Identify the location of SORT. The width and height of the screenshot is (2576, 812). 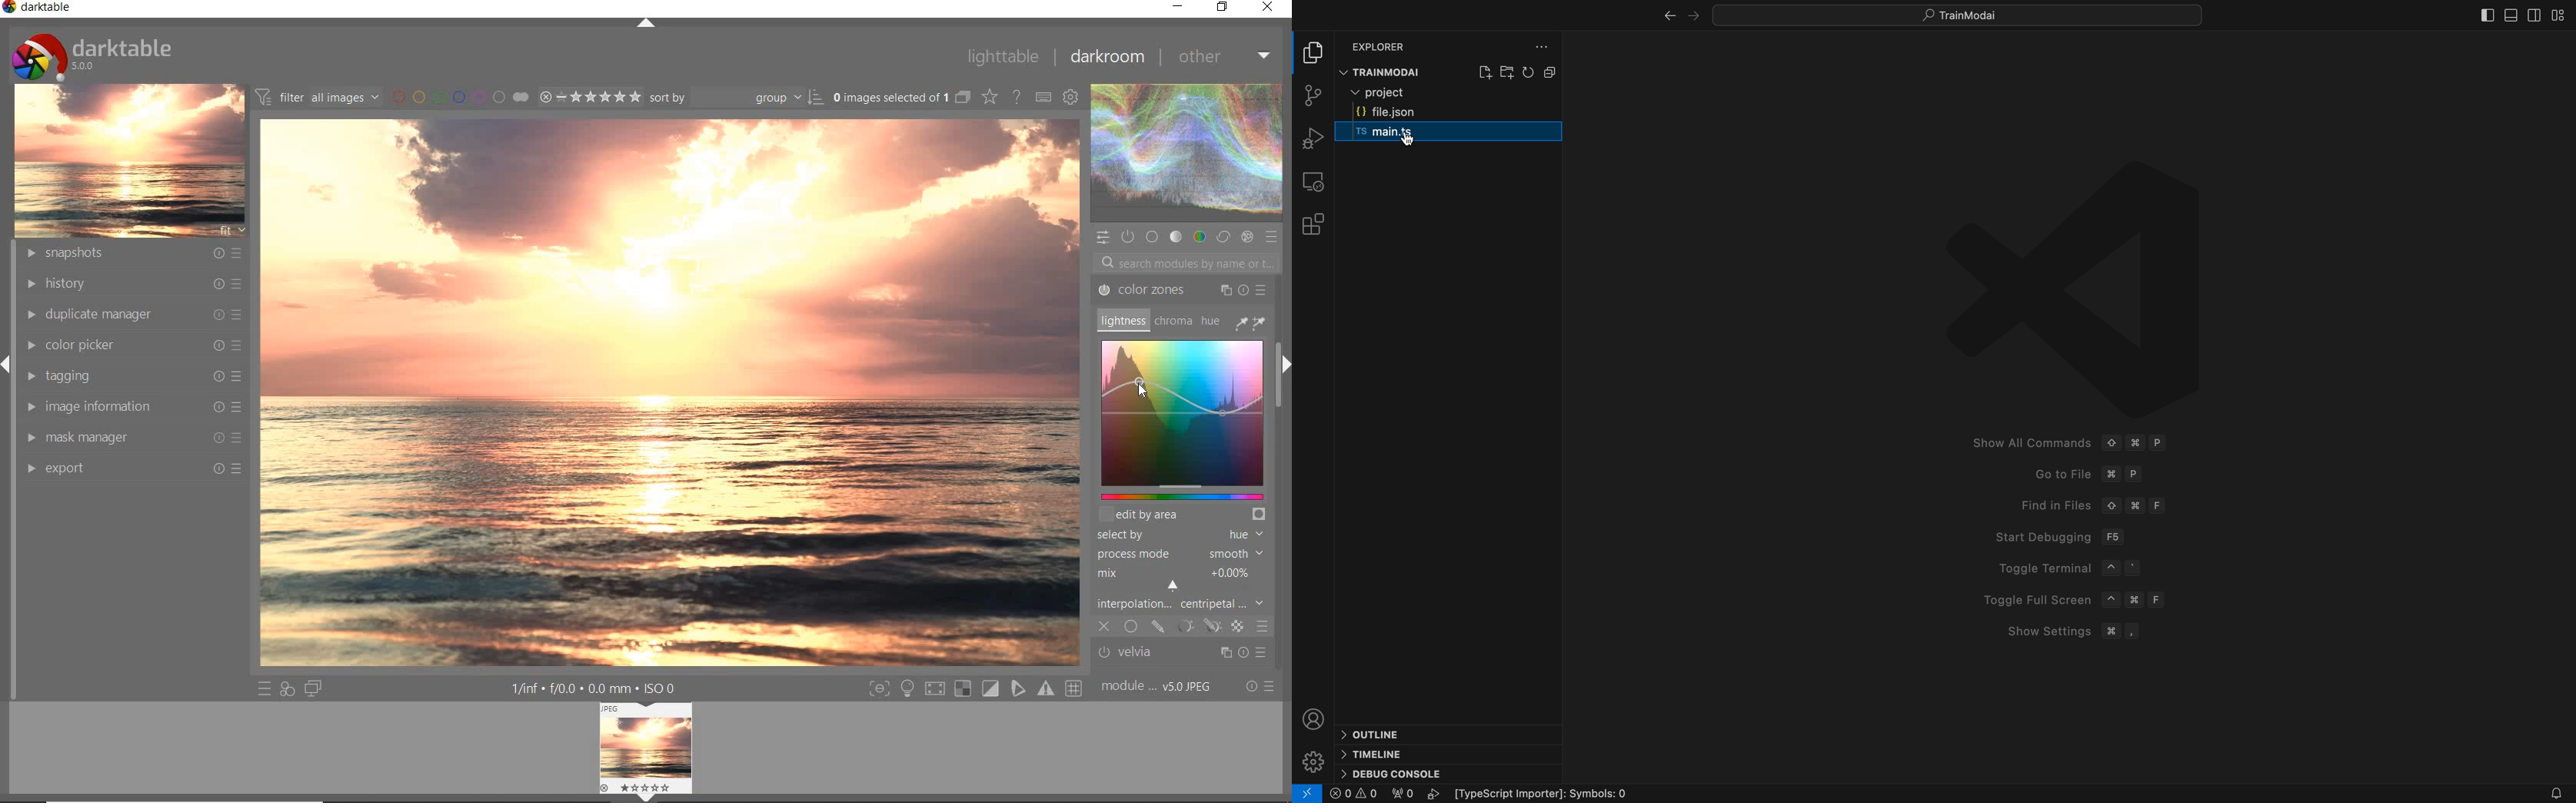
(735, 98).